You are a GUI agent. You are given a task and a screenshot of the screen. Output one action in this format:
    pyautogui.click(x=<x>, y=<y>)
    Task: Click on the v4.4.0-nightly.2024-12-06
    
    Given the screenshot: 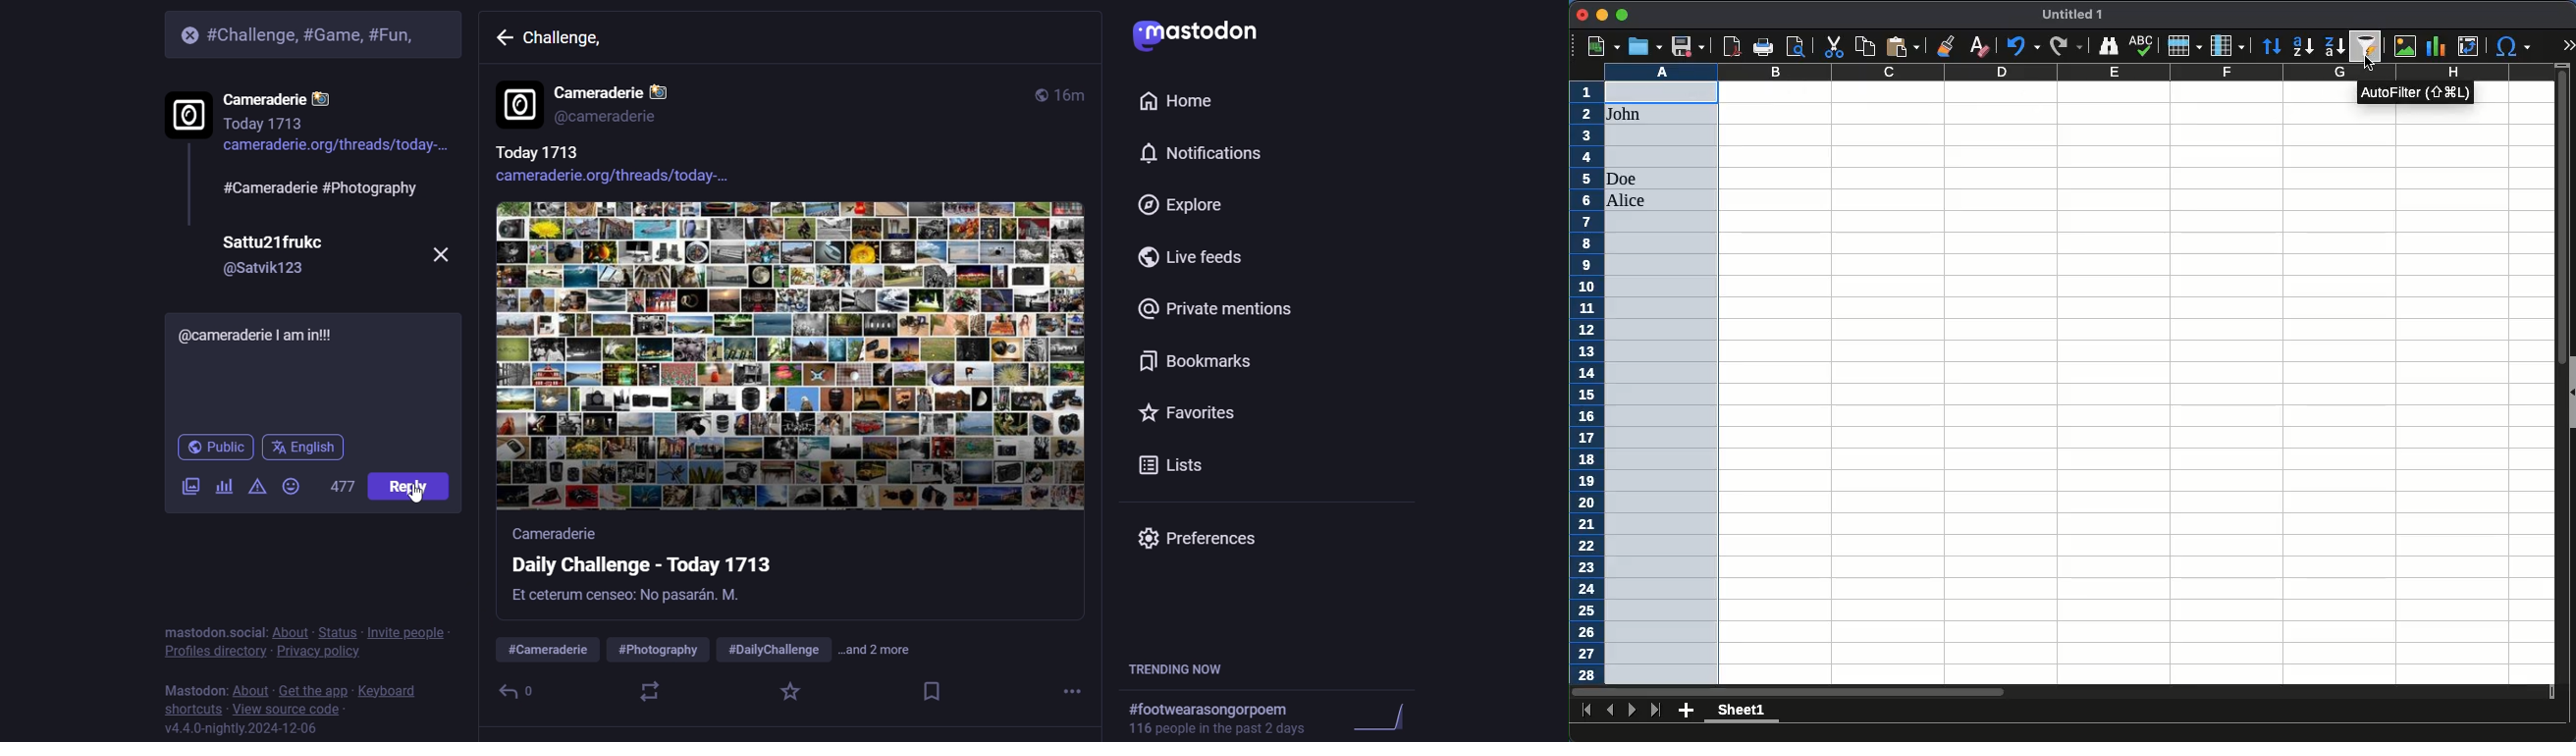 What is the action you would take?
    pyautogui.click(x=246, y=729)
    